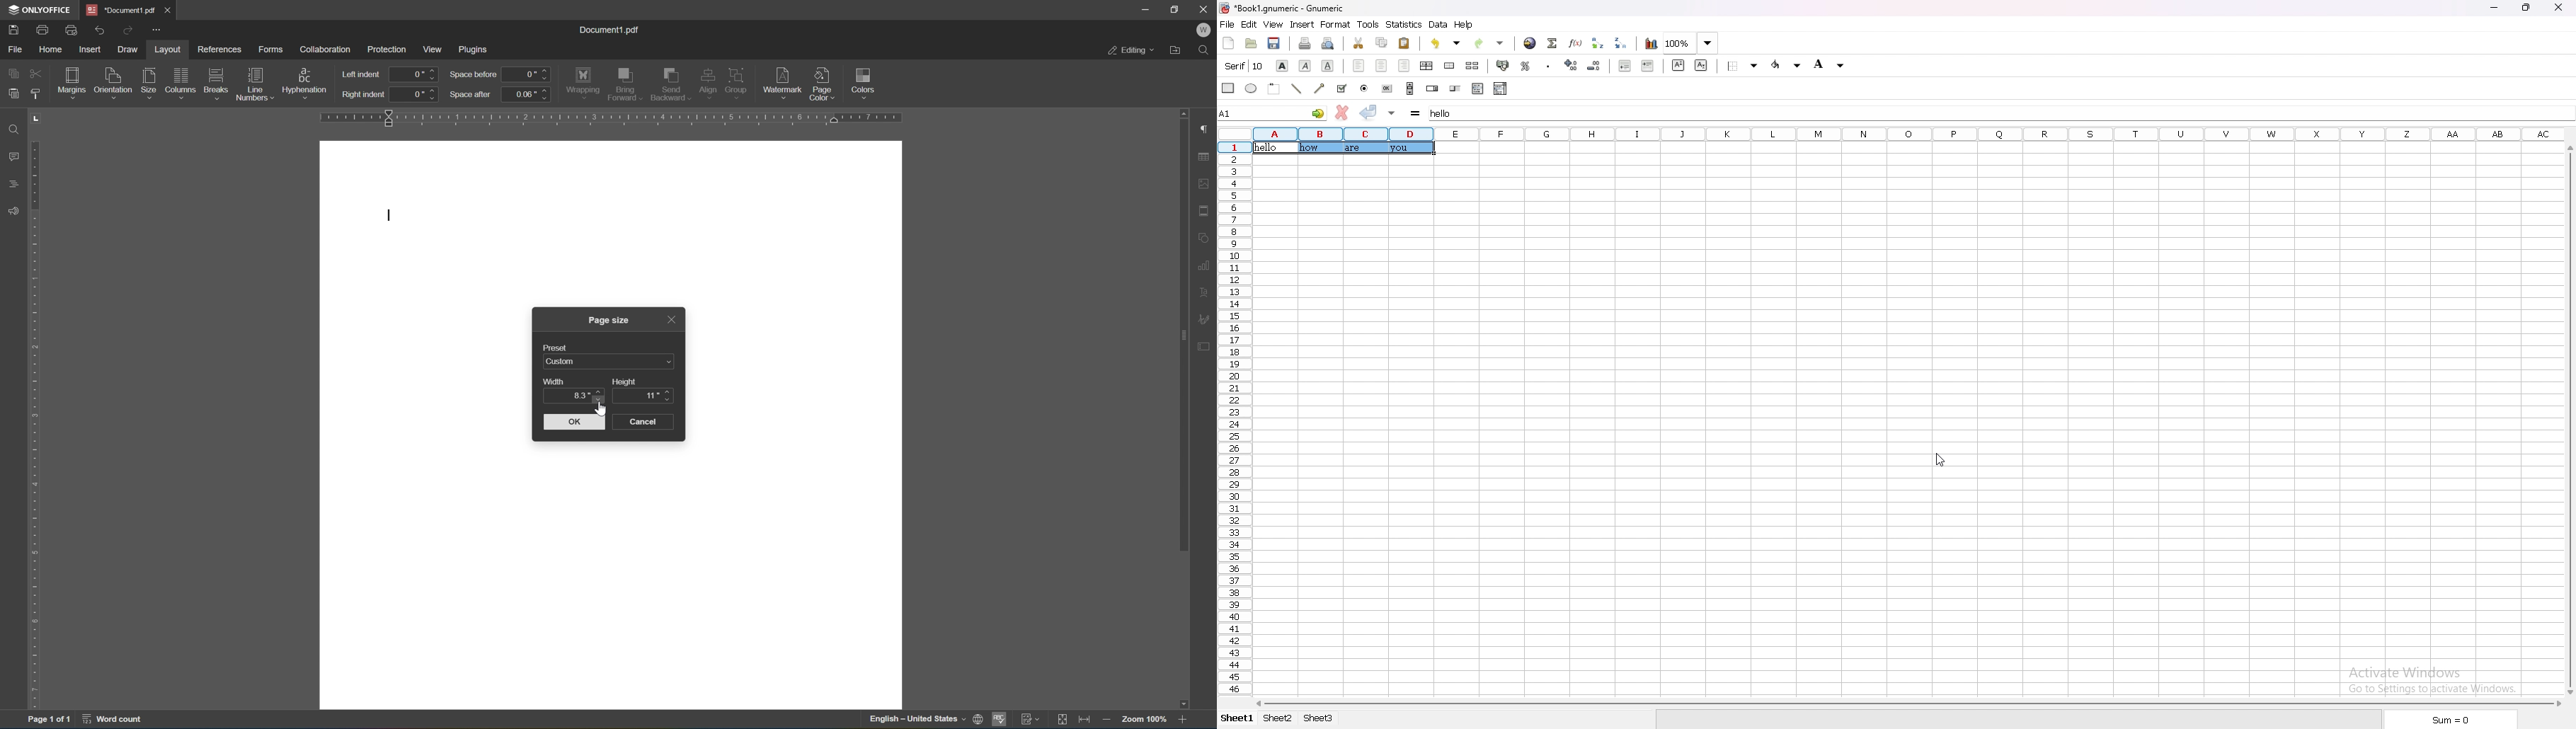 This screenshot has height=756, width=2576. I want to click on paste, so click(1404, 42).